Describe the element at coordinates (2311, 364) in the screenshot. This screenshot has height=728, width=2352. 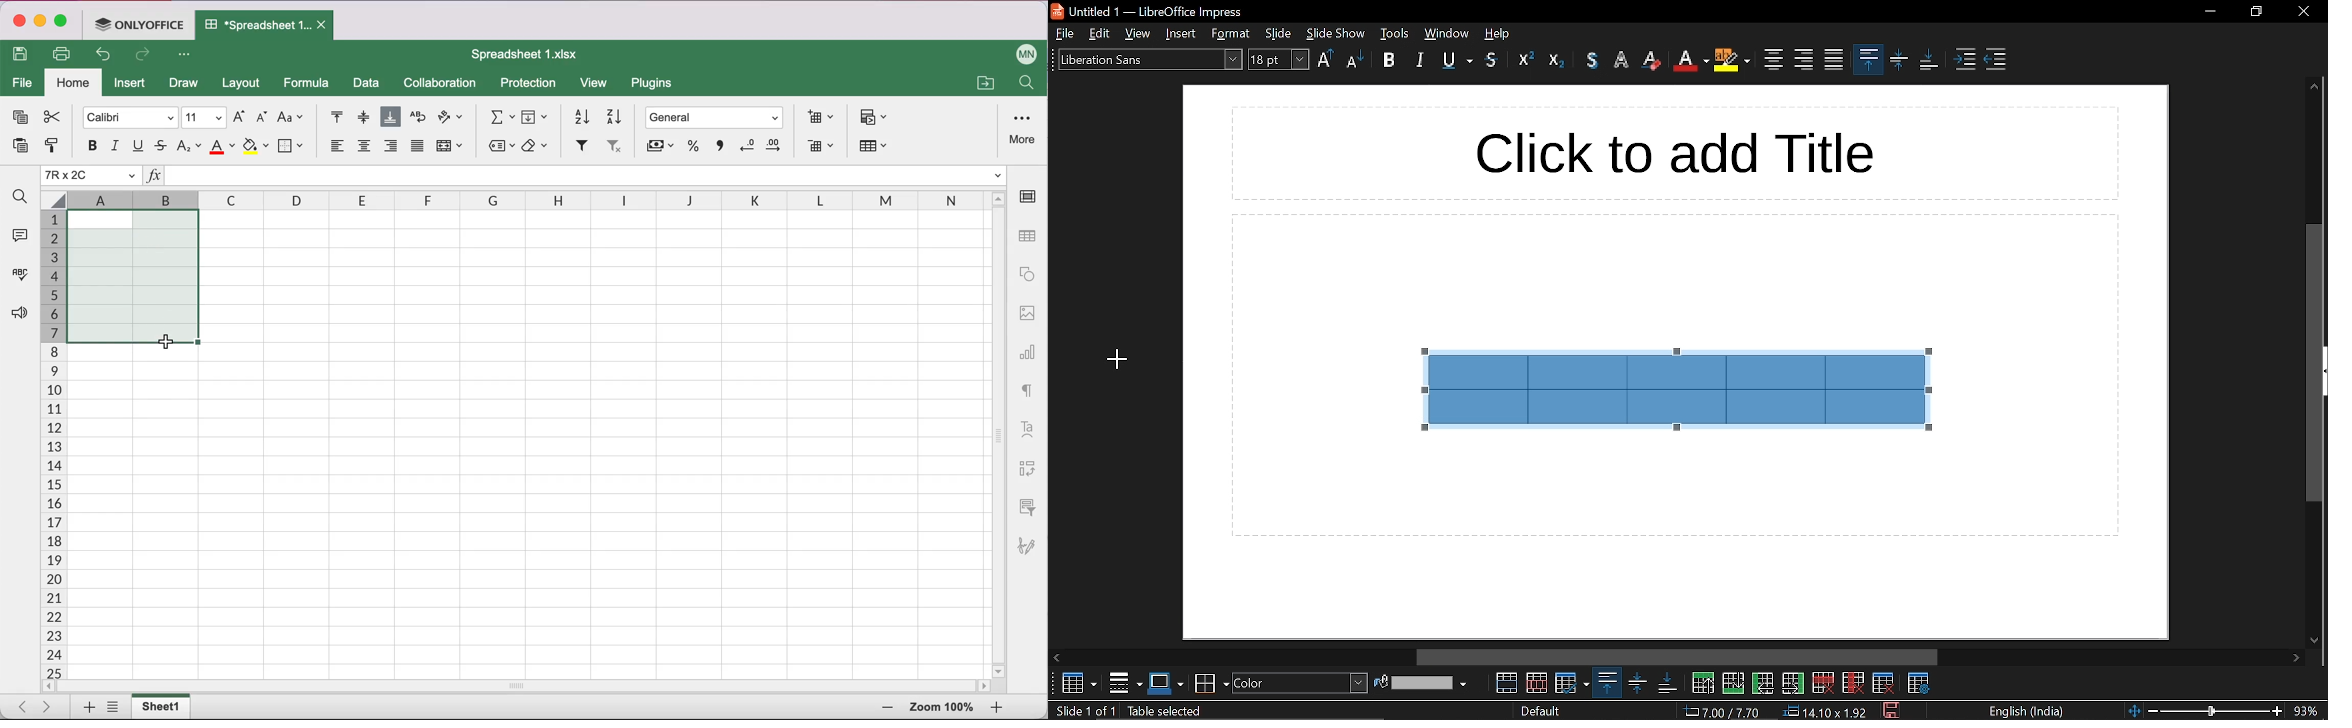
I see `vertical scrollbar` at that location.